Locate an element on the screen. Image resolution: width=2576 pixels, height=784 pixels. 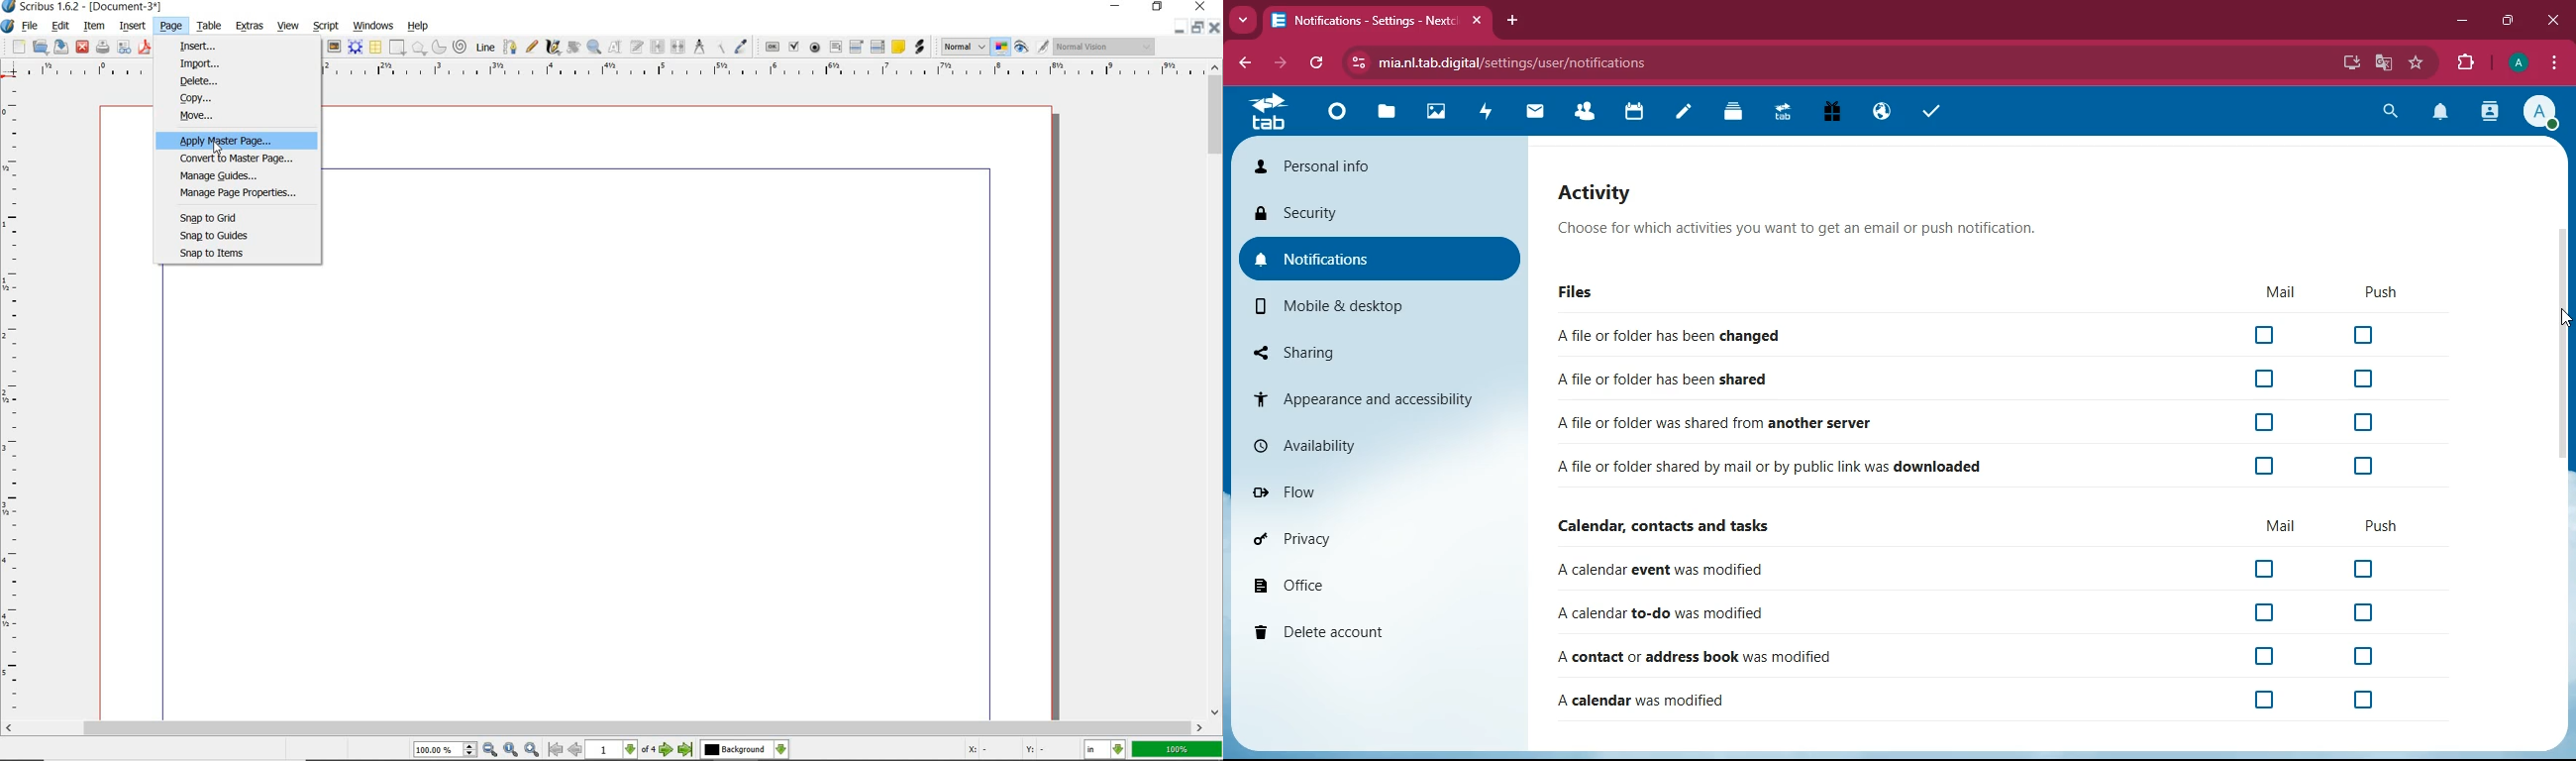
select the current layer is located at coordinates (743, 750).